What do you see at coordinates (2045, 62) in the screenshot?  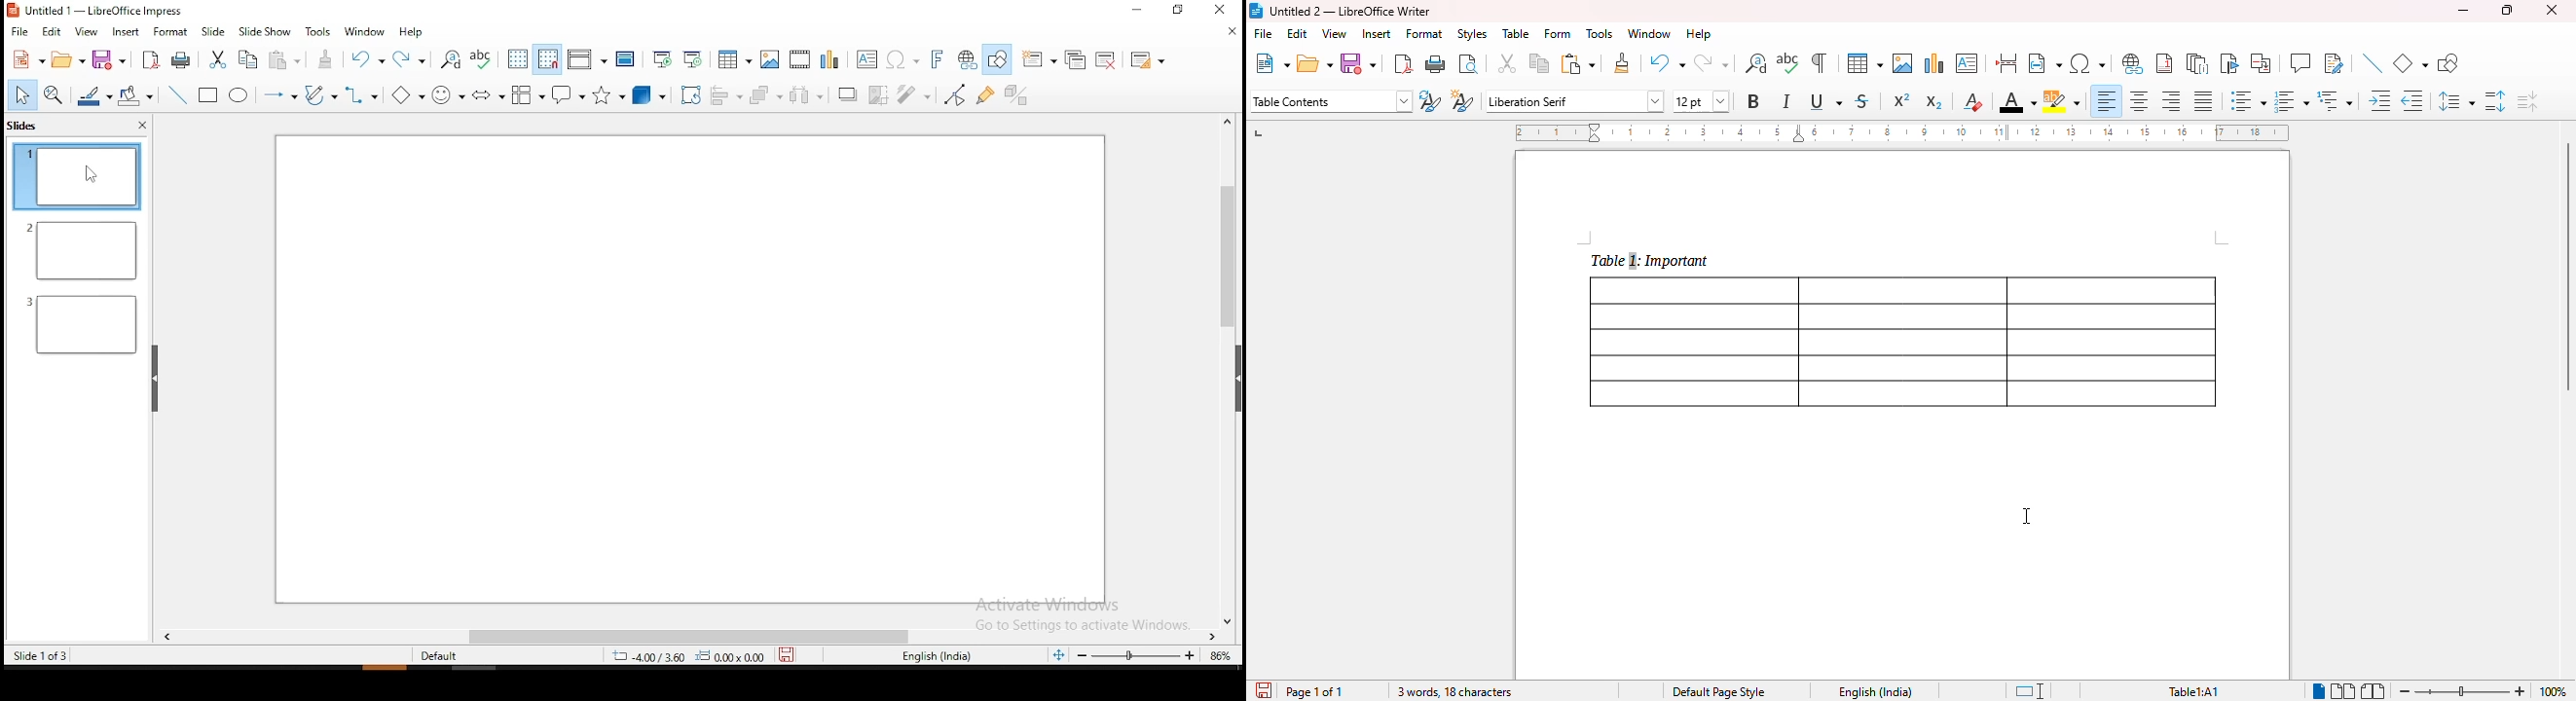 I see `insert field` at bounding box center [2045, 62].